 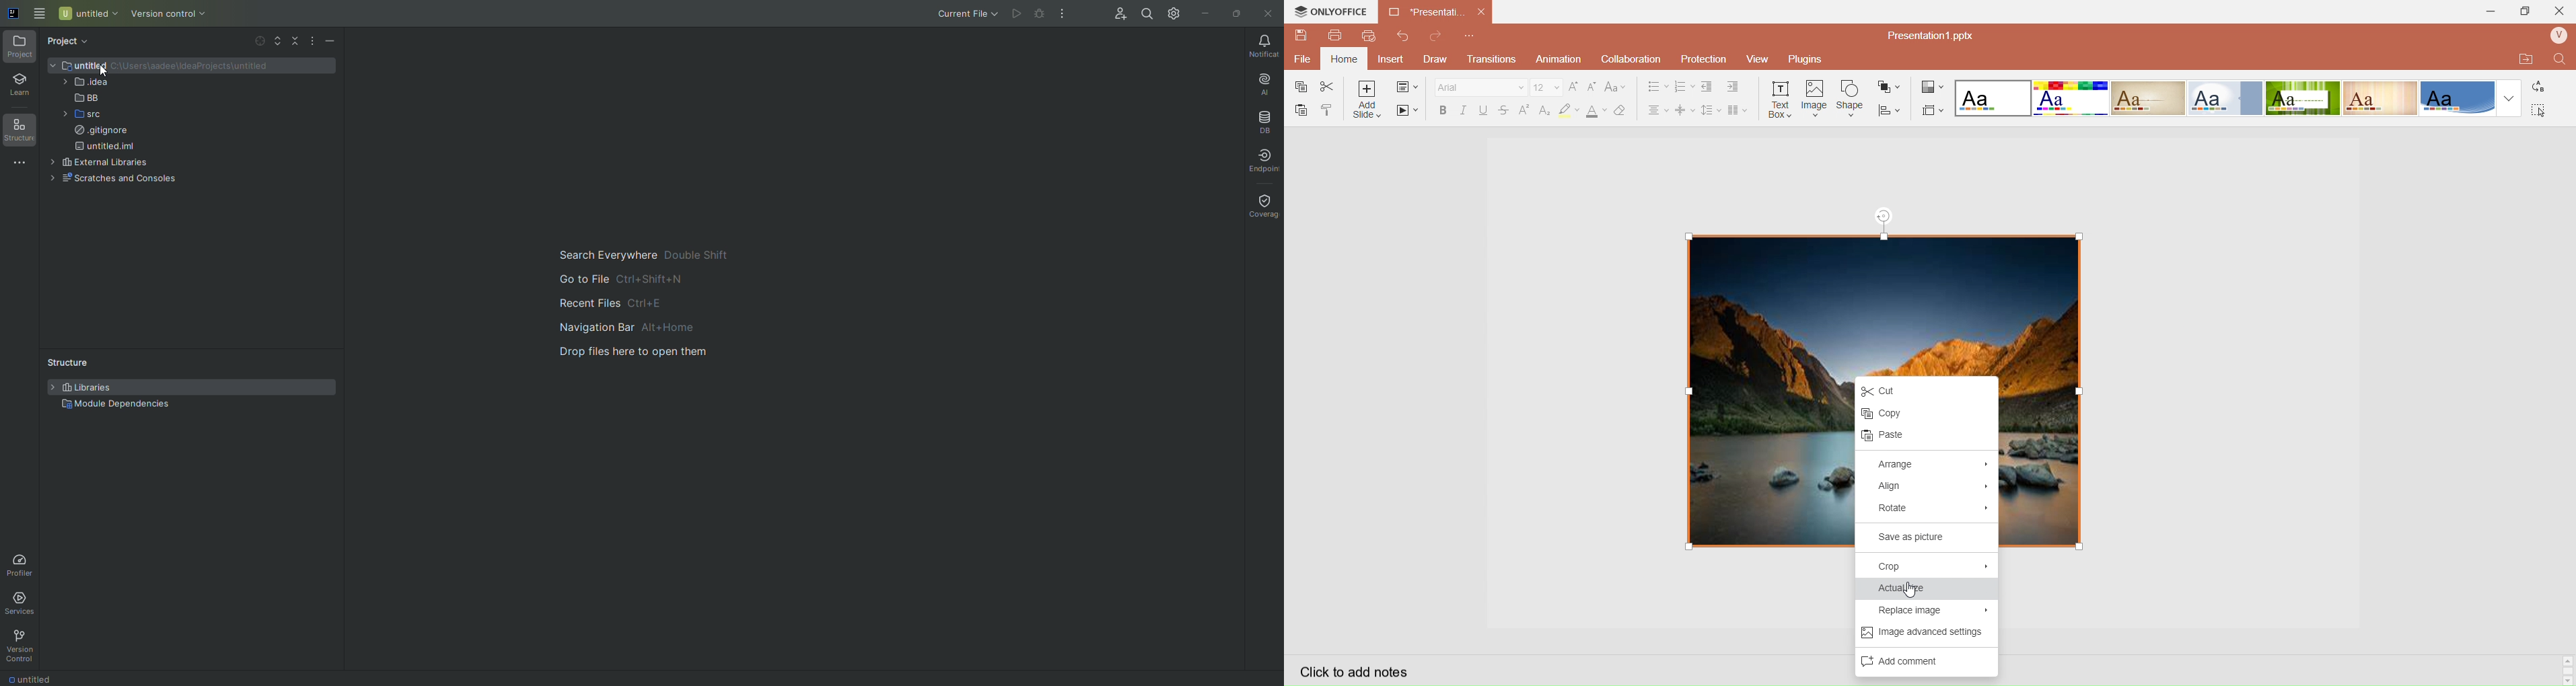 What do you see at coordinates (1622, 110) in the screenshot?
I see `Clear Style` at bounding box center [1622, 110].